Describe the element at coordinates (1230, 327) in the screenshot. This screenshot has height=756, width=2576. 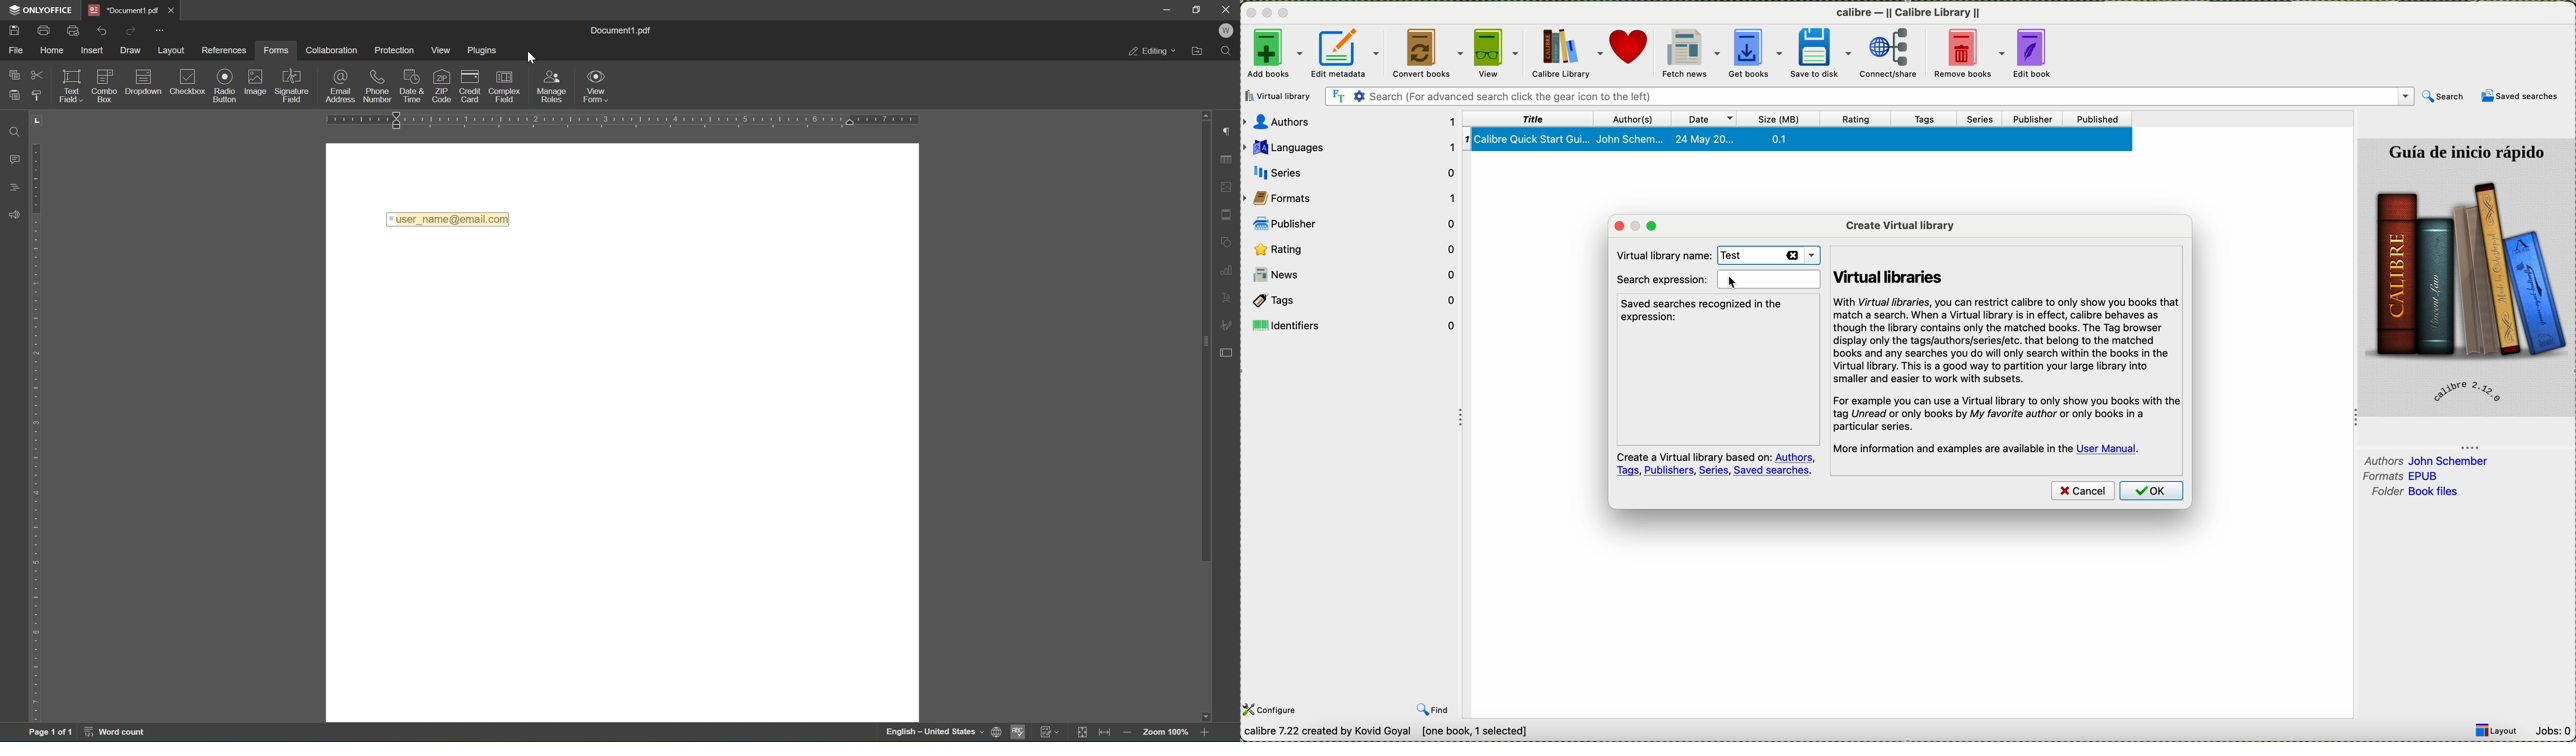
I see `signature settings` at that location.